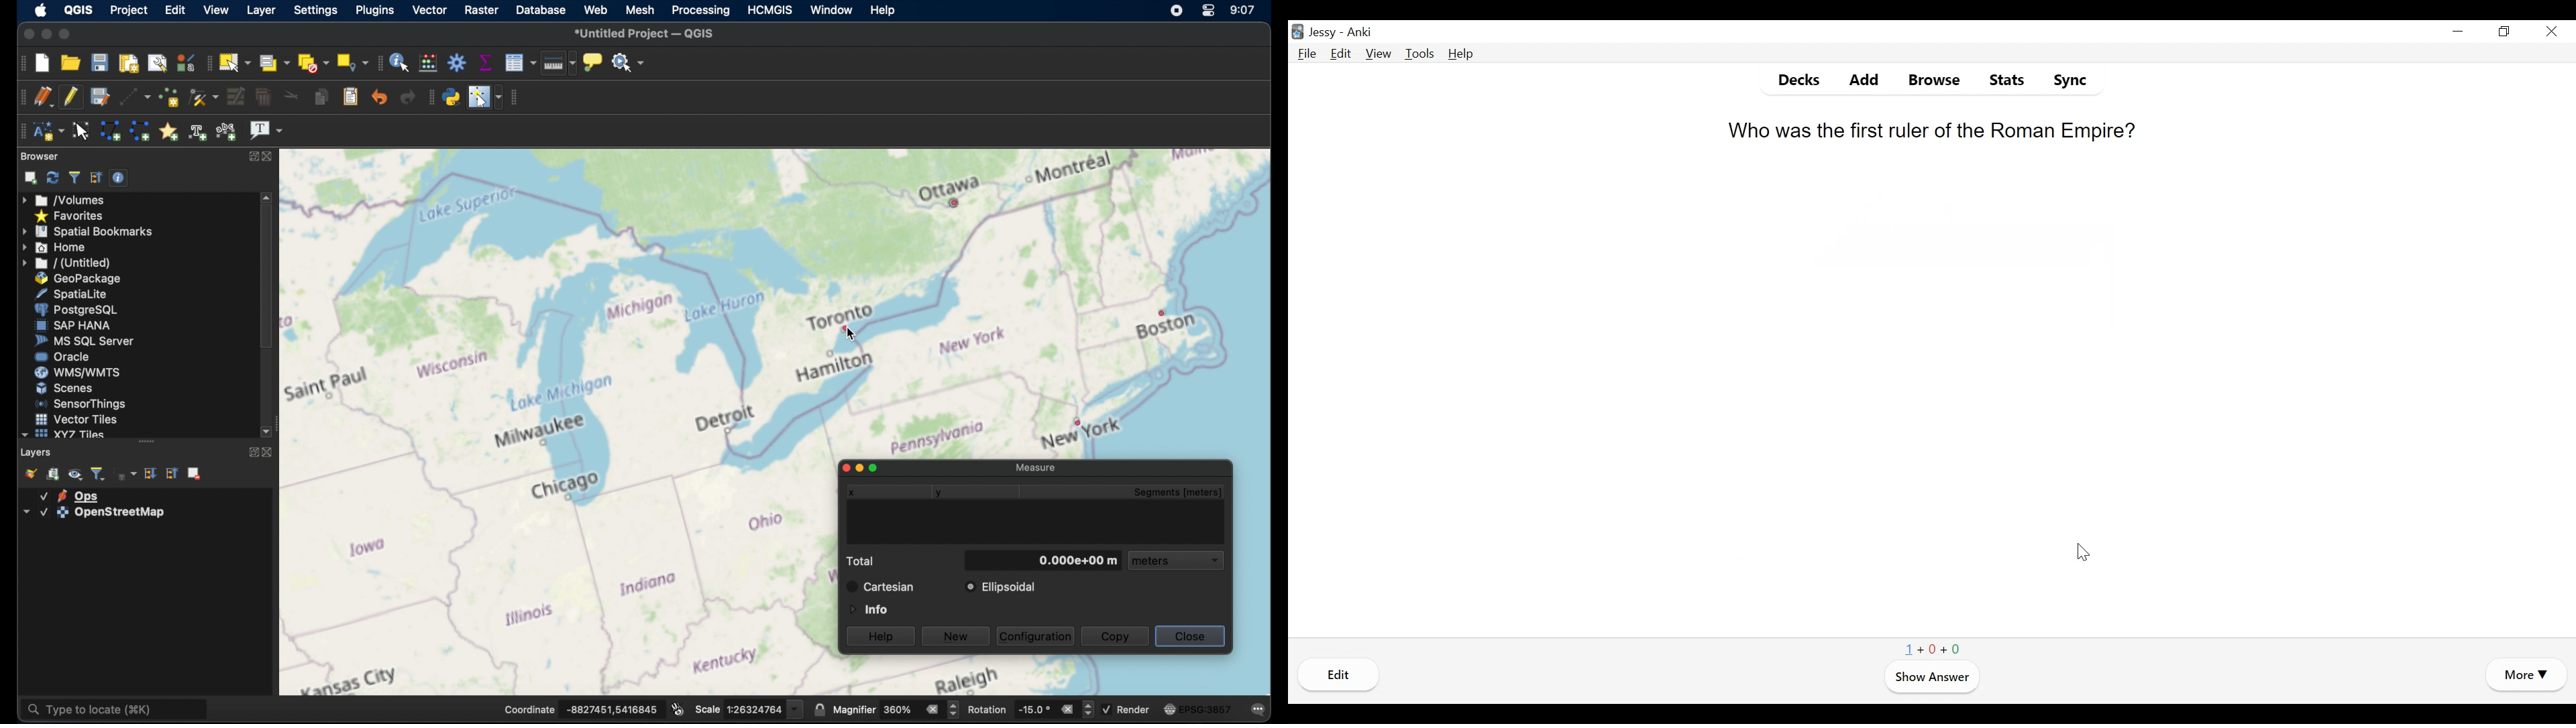 The width and height of the screenshot is (2576, 728). I want to click on layer, so click(259, 10).